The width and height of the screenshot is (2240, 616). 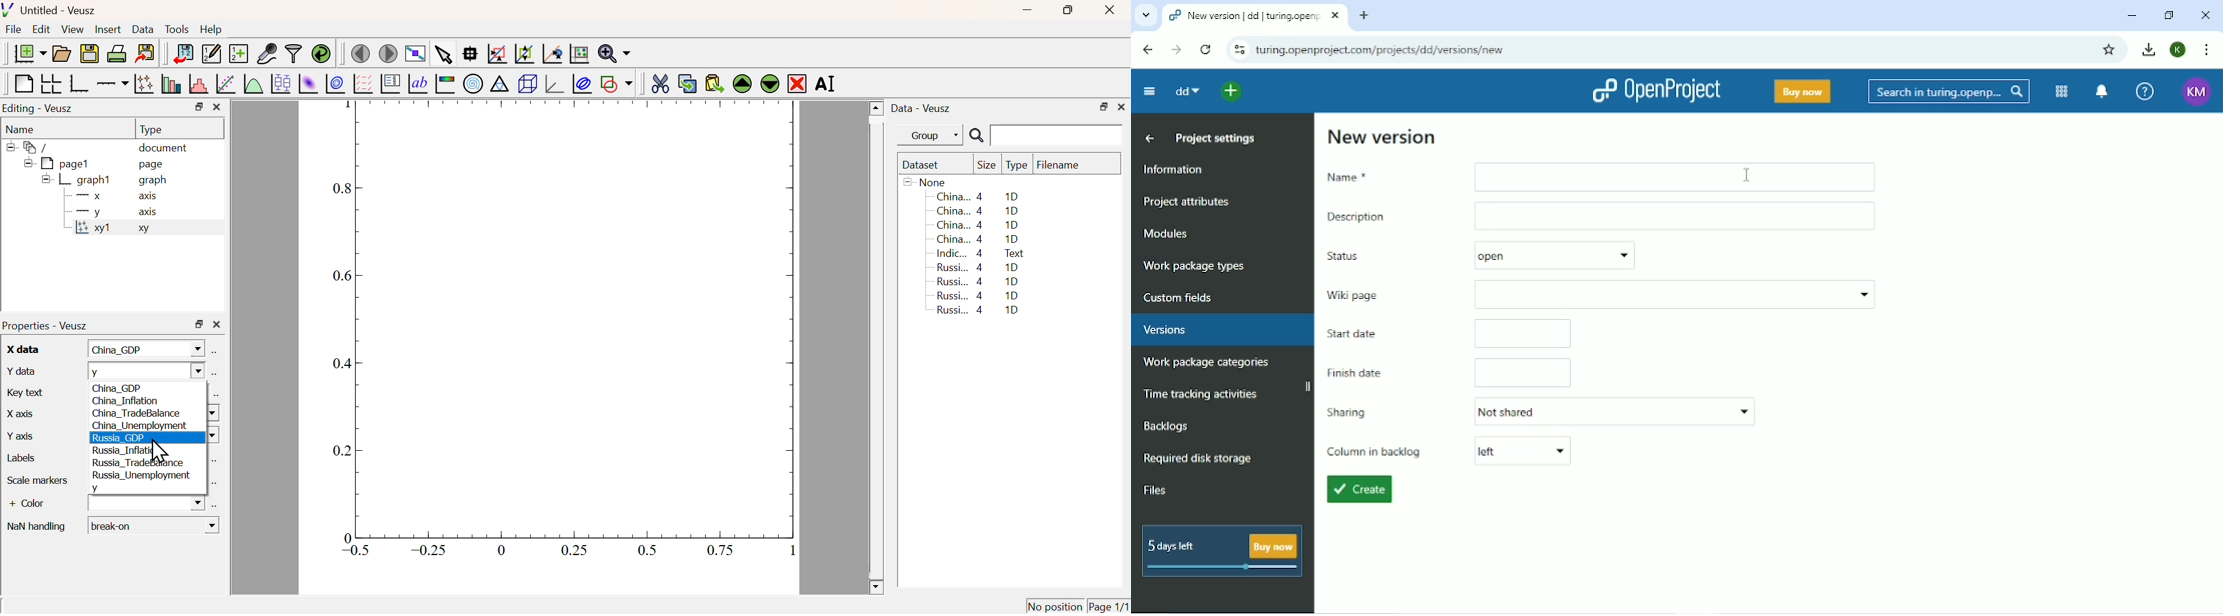 I want to click on Backlogs, so click(x=1164, y=426).